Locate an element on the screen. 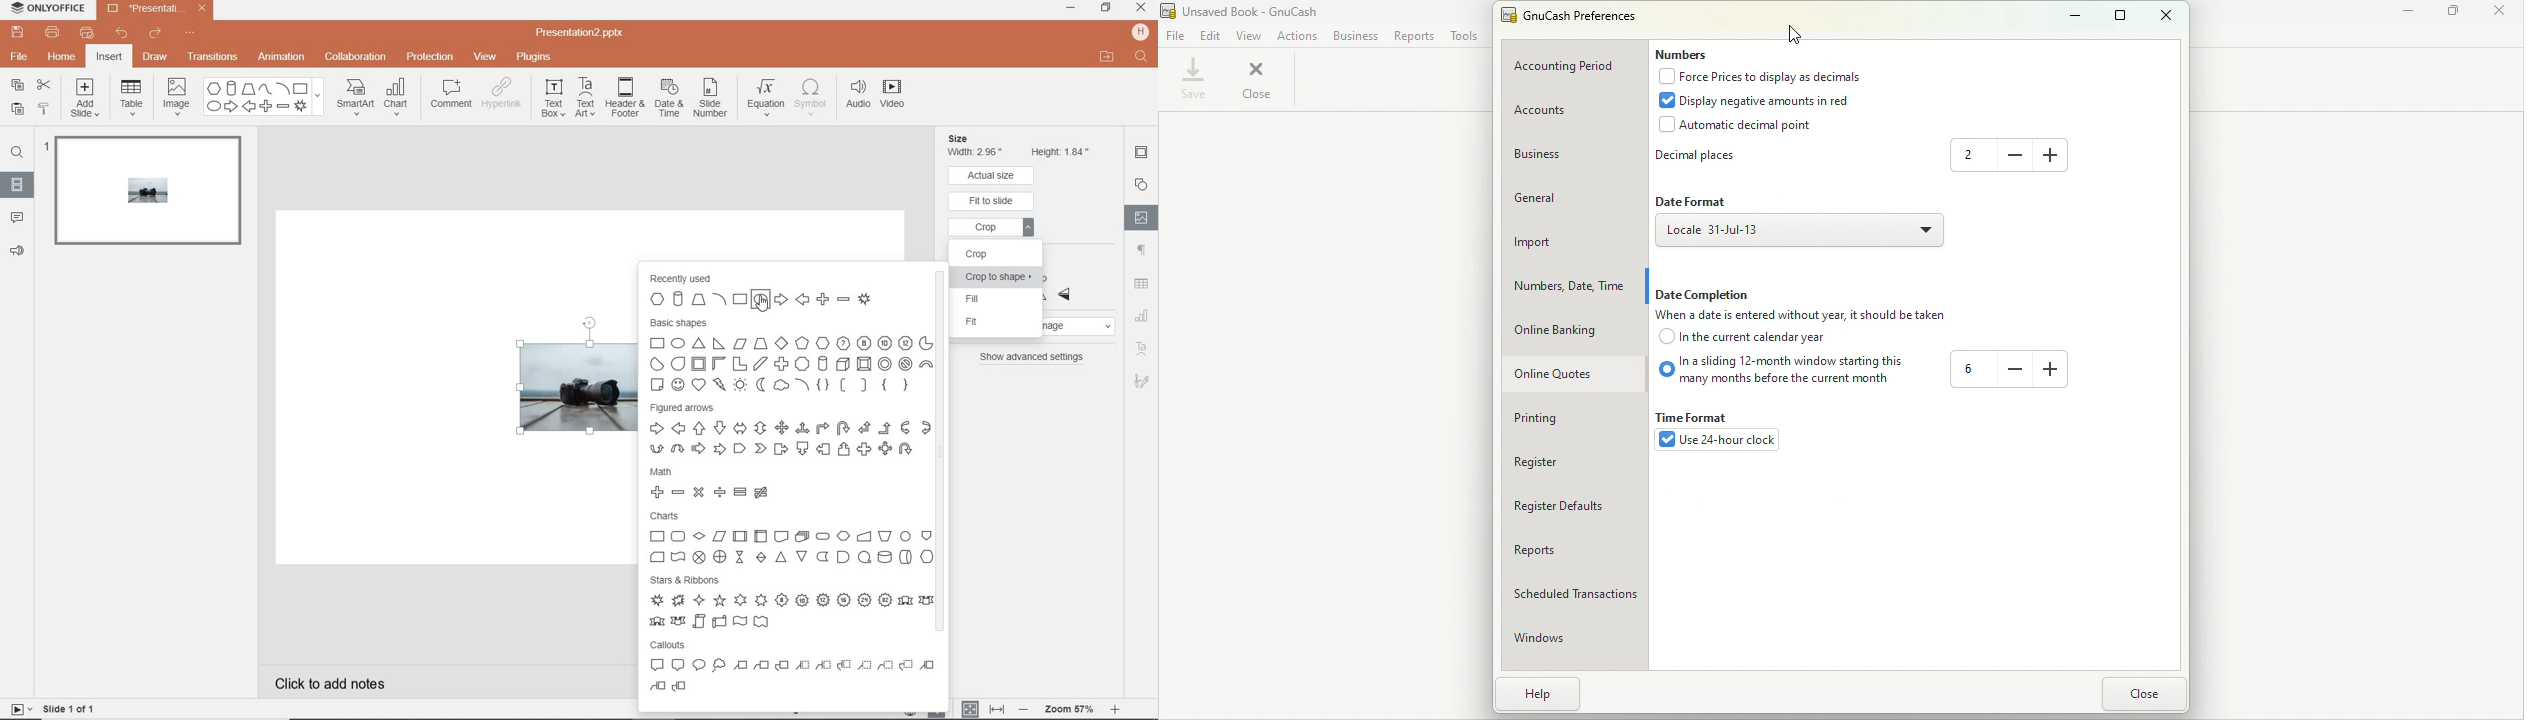 This screenshot has height=728, width=2548. cursor is located at coordinates (762, 300).